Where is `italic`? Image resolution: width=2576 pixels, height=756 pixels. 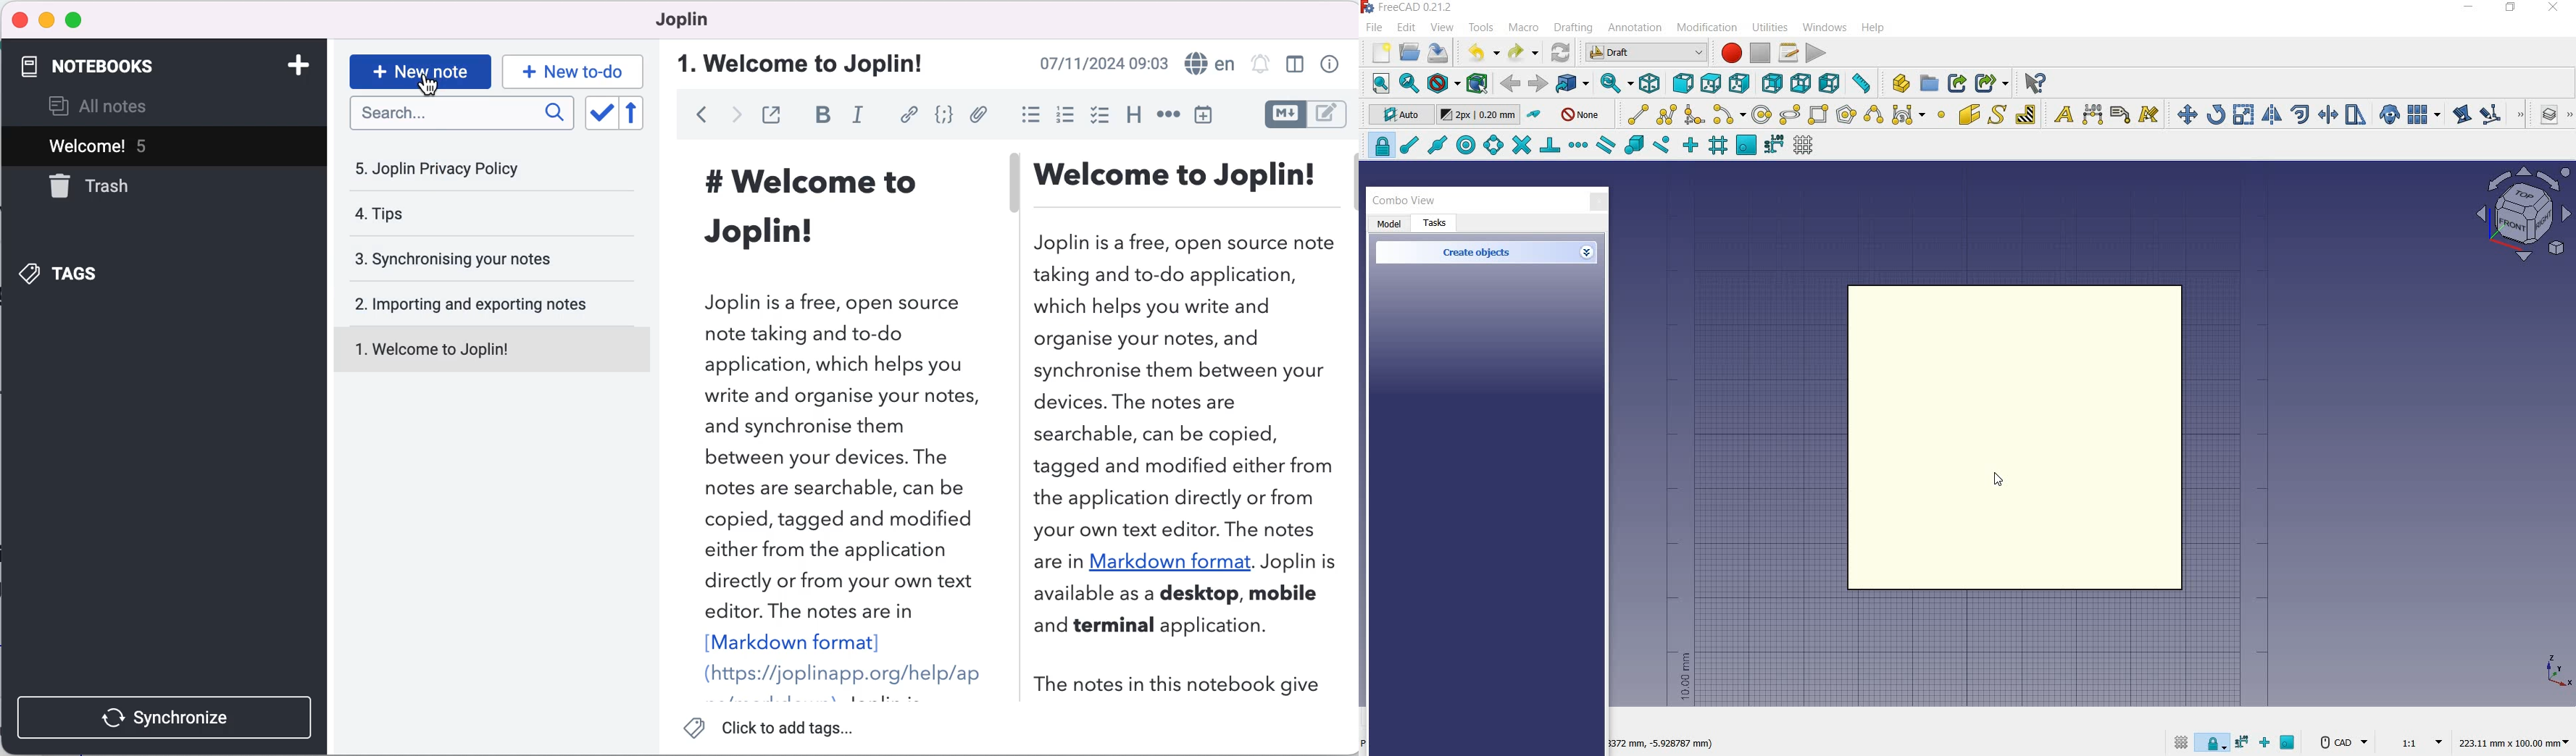 italic is located at coordinates (858, 116).